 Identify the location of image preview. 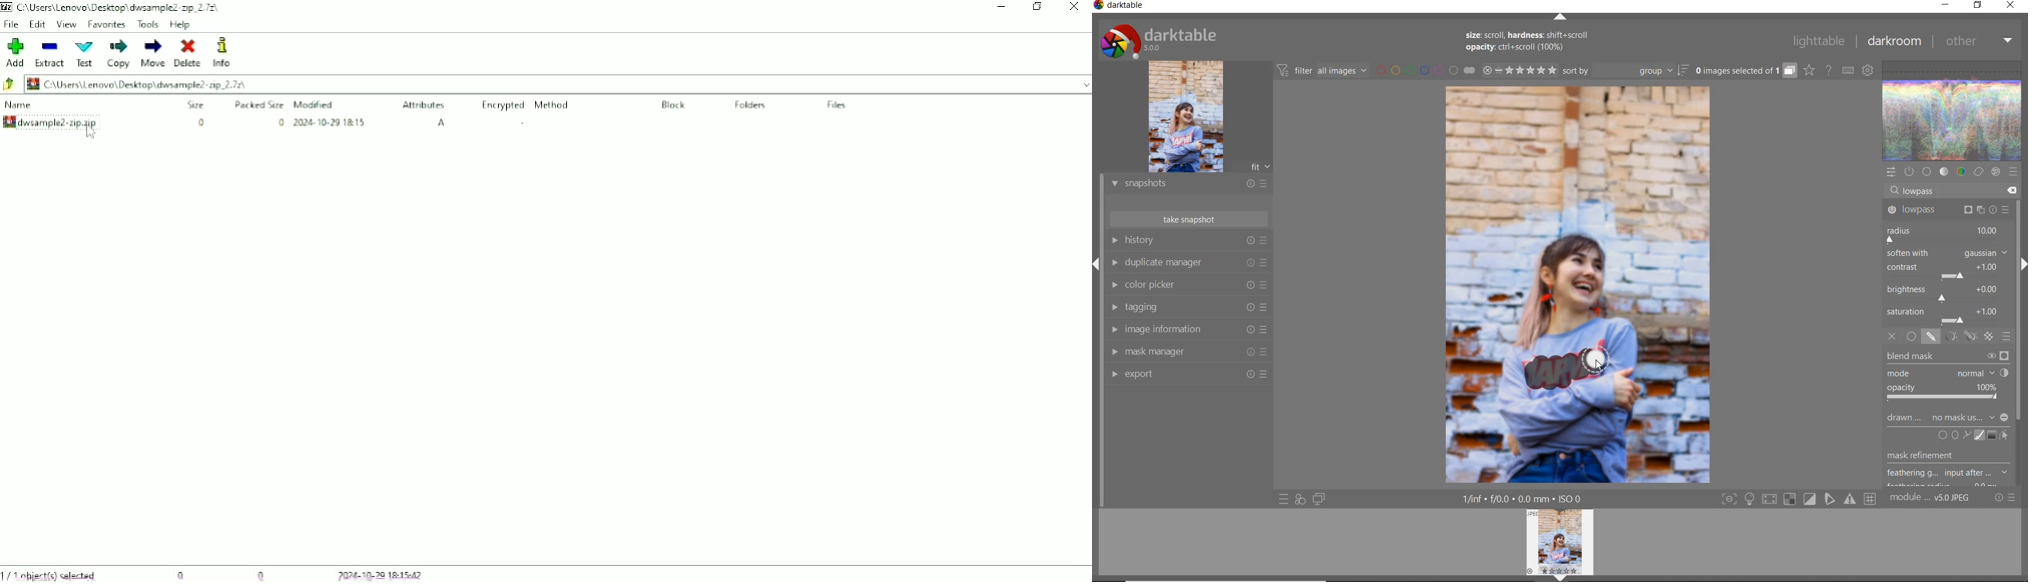
(1201, 116).